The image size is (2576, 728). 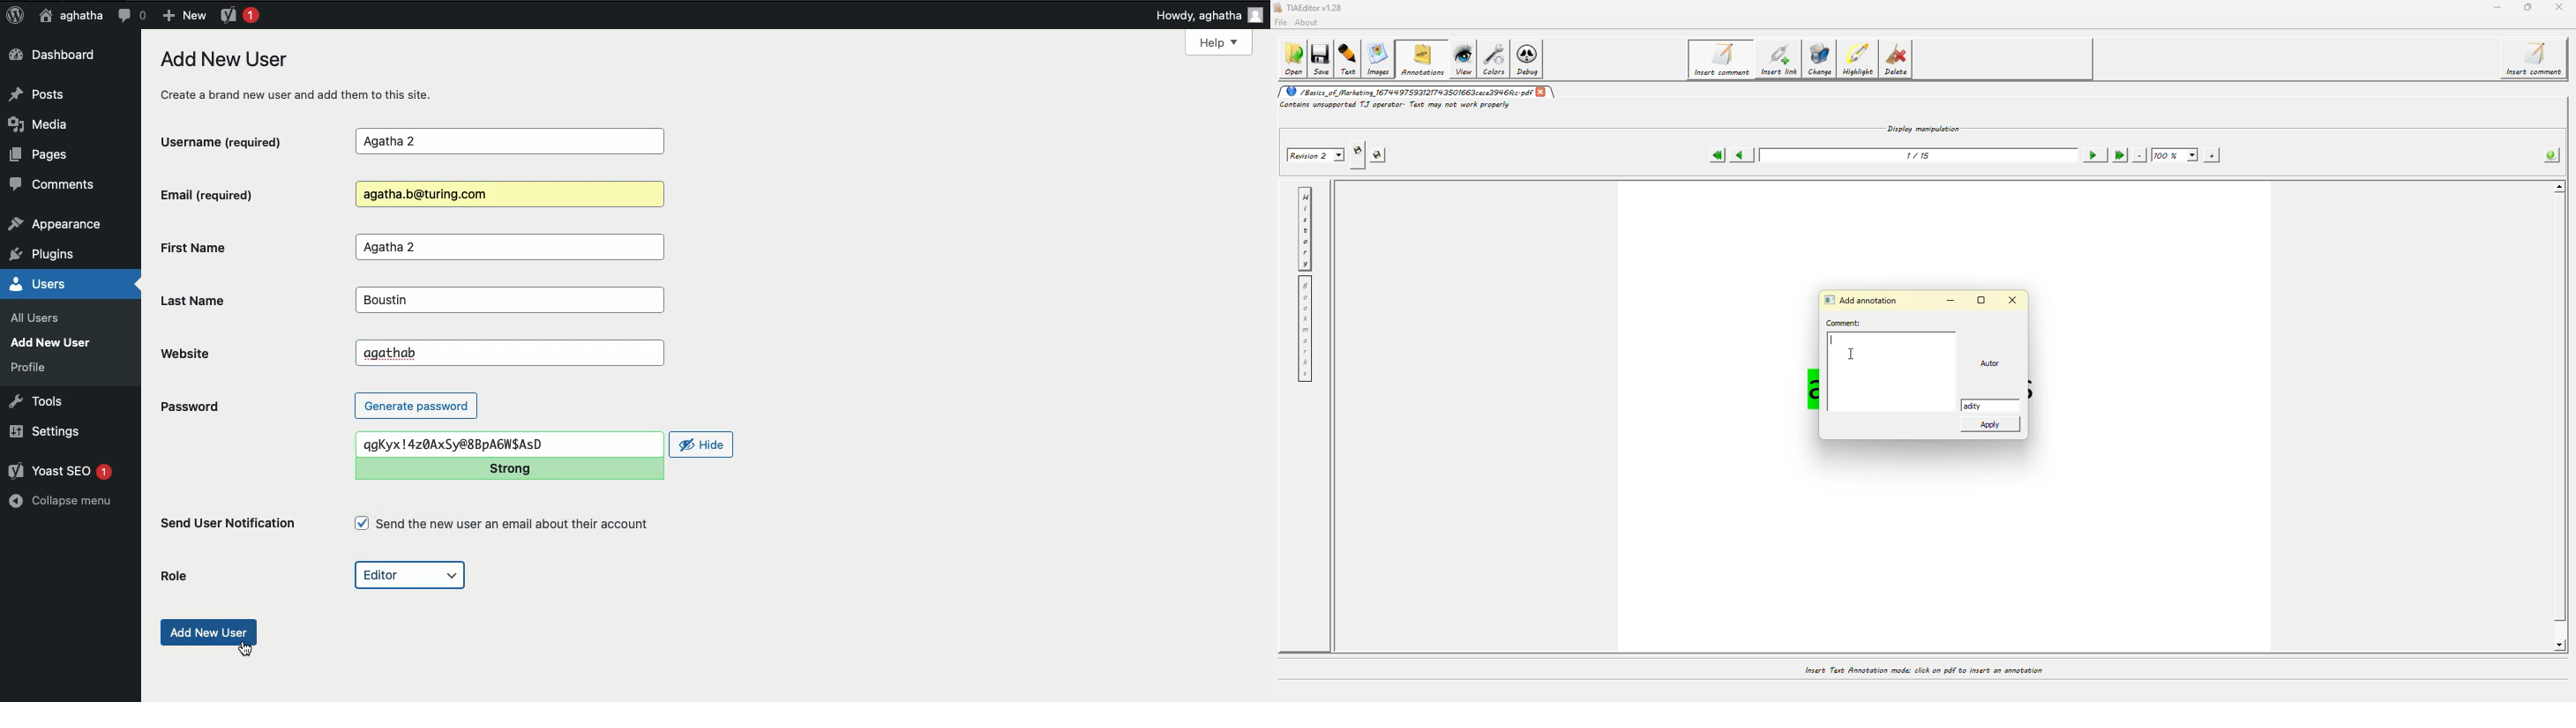 What do you see at coordinates (37, 400) in the screenshot?
I see `Tools` at bounding box center [37, 400].